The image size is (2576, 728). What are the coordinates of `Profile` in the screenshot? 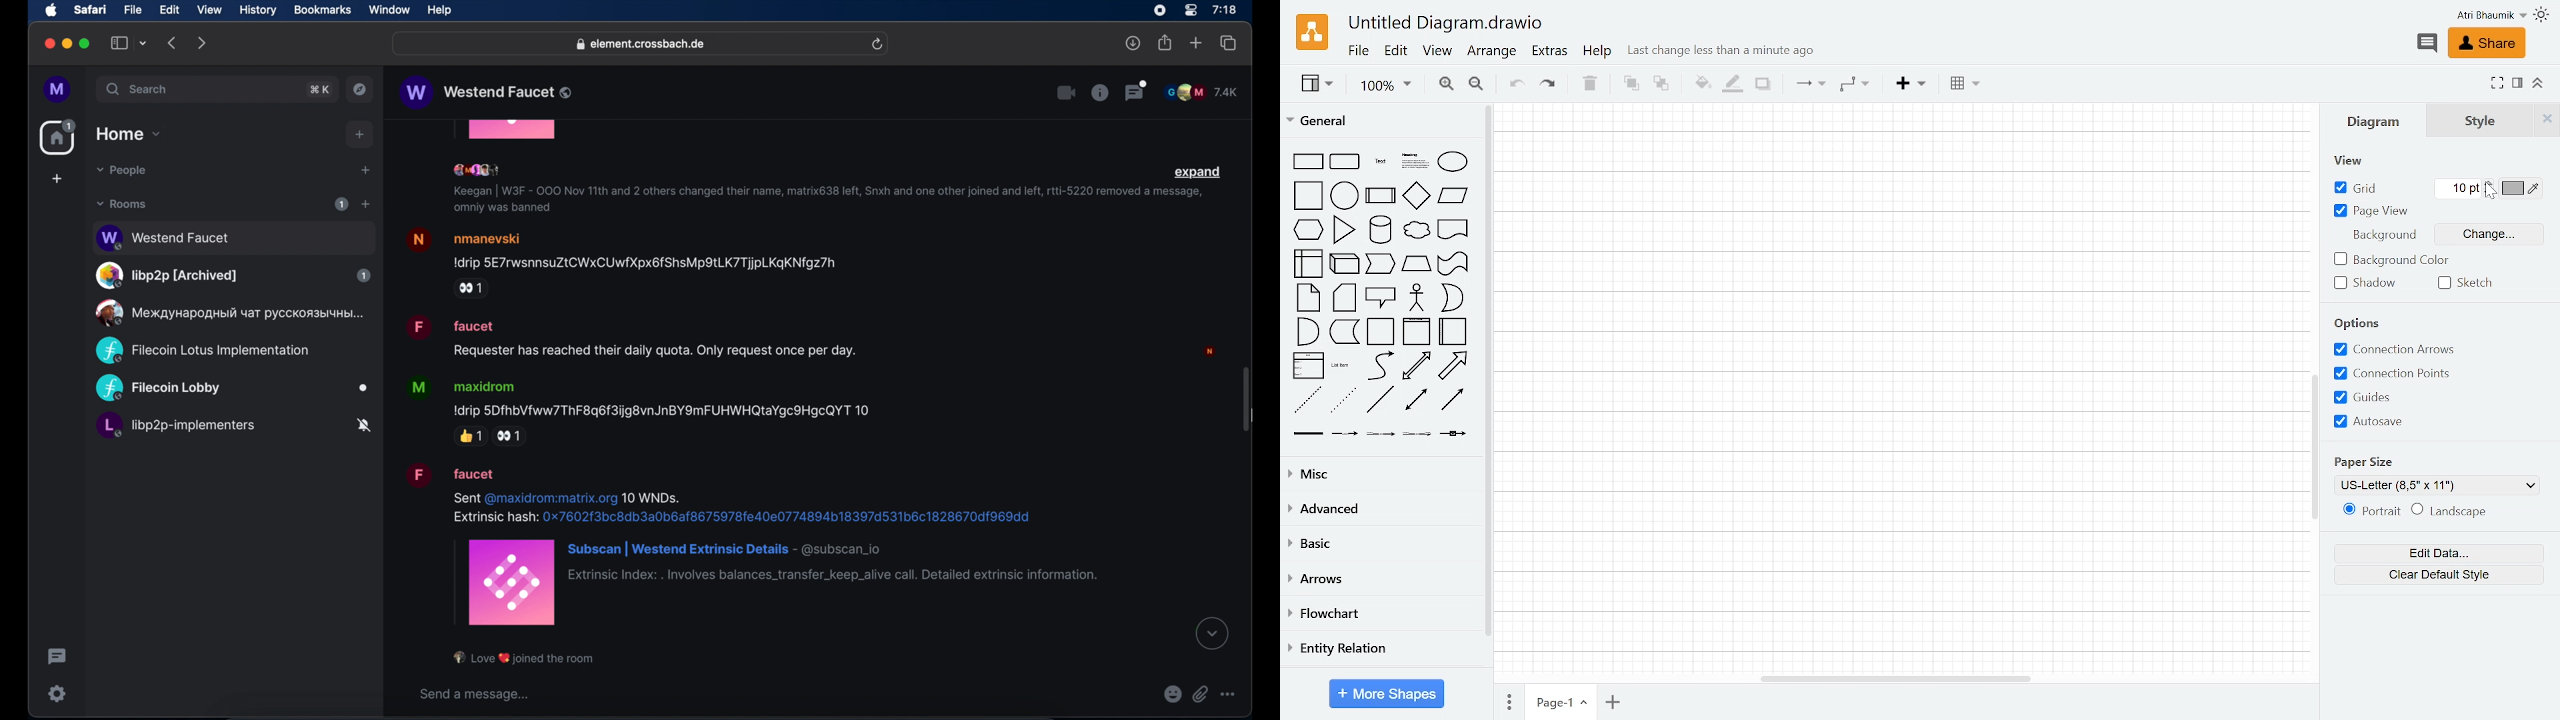 It's located at (2491, 15).